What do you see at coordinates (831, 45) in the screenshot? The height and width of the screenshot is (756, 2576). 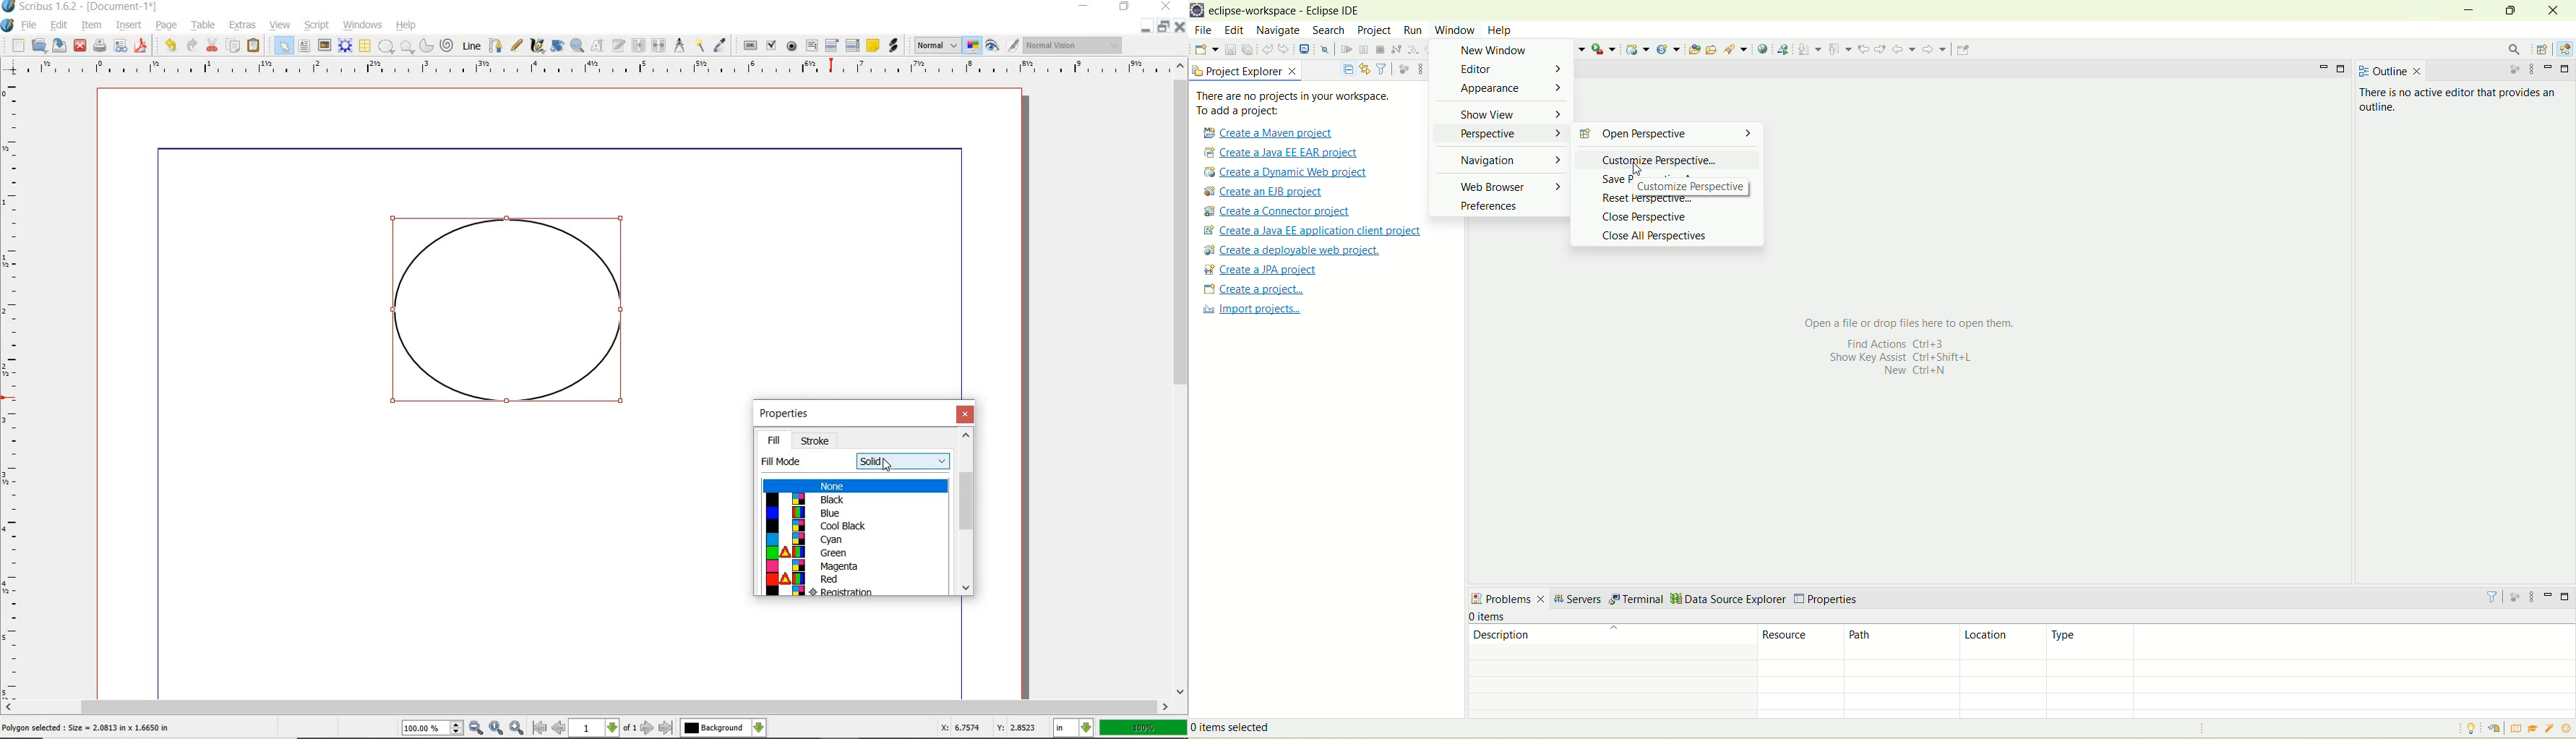 I see `PDF COMBO BOX` at bounding box center [831, 45].